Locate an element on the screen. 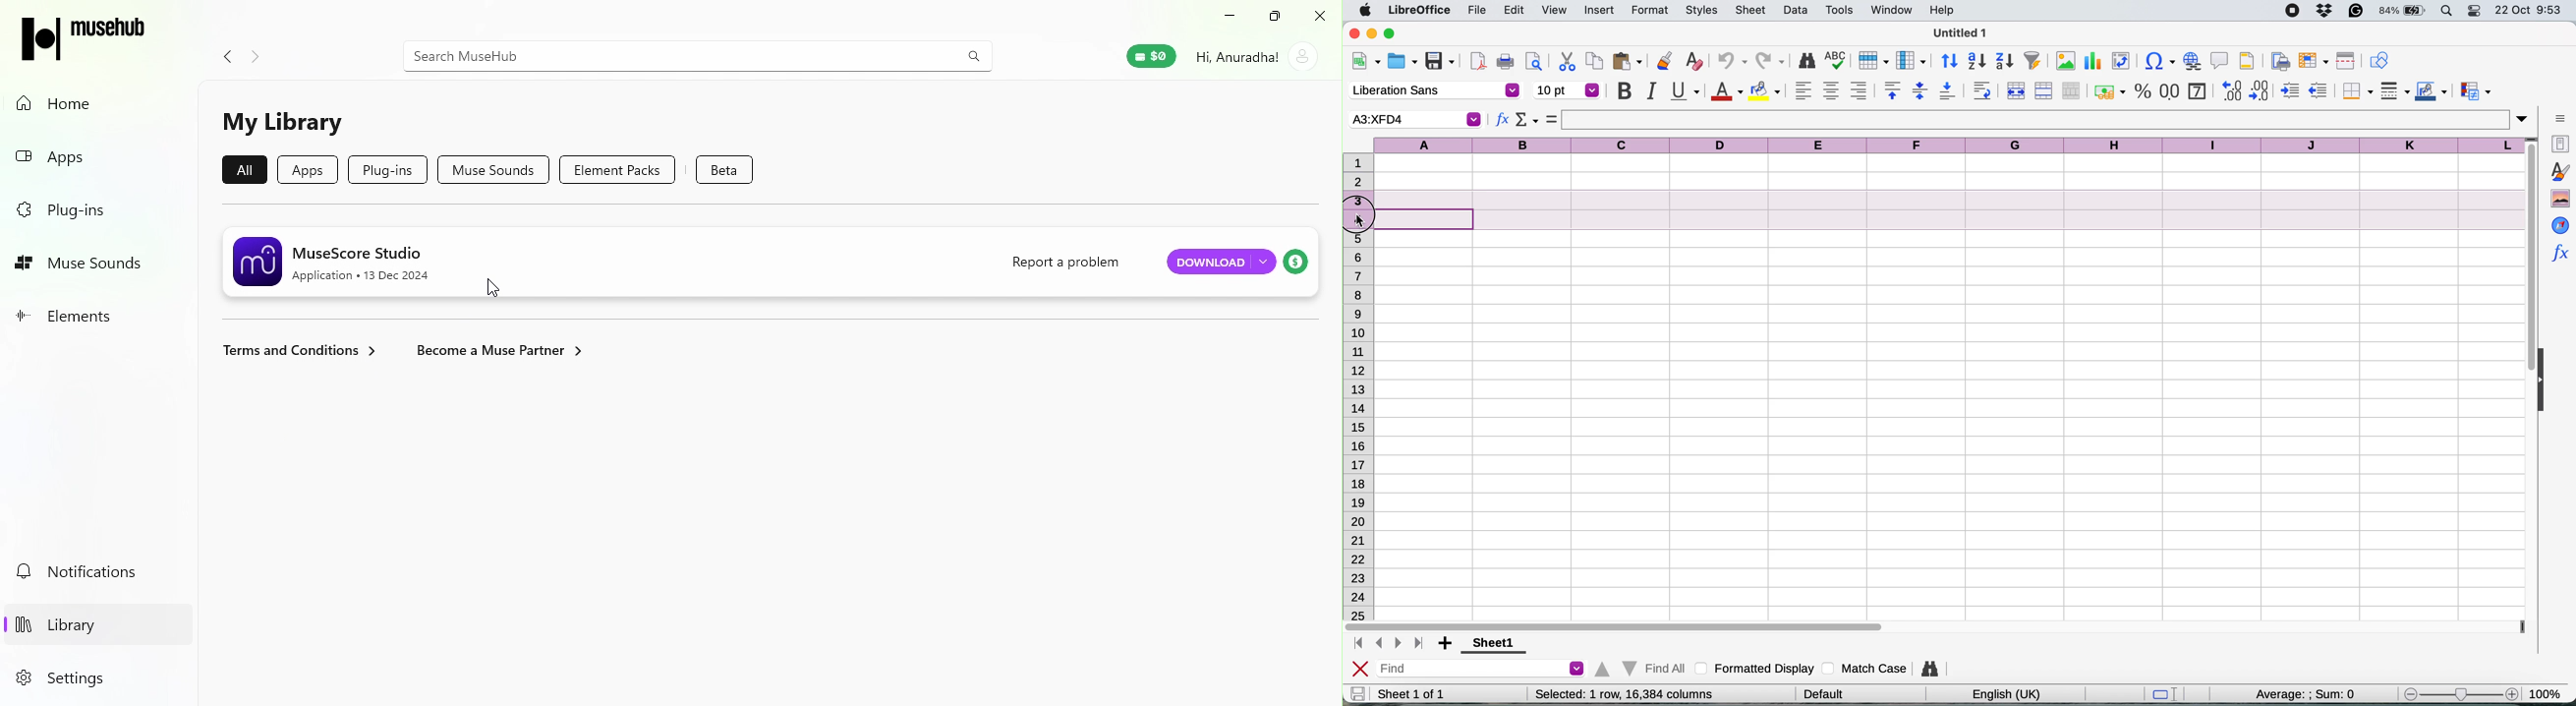 The height and width of the screenshot is (728, 2576). grammarly is located at coordinates (2358, 10).